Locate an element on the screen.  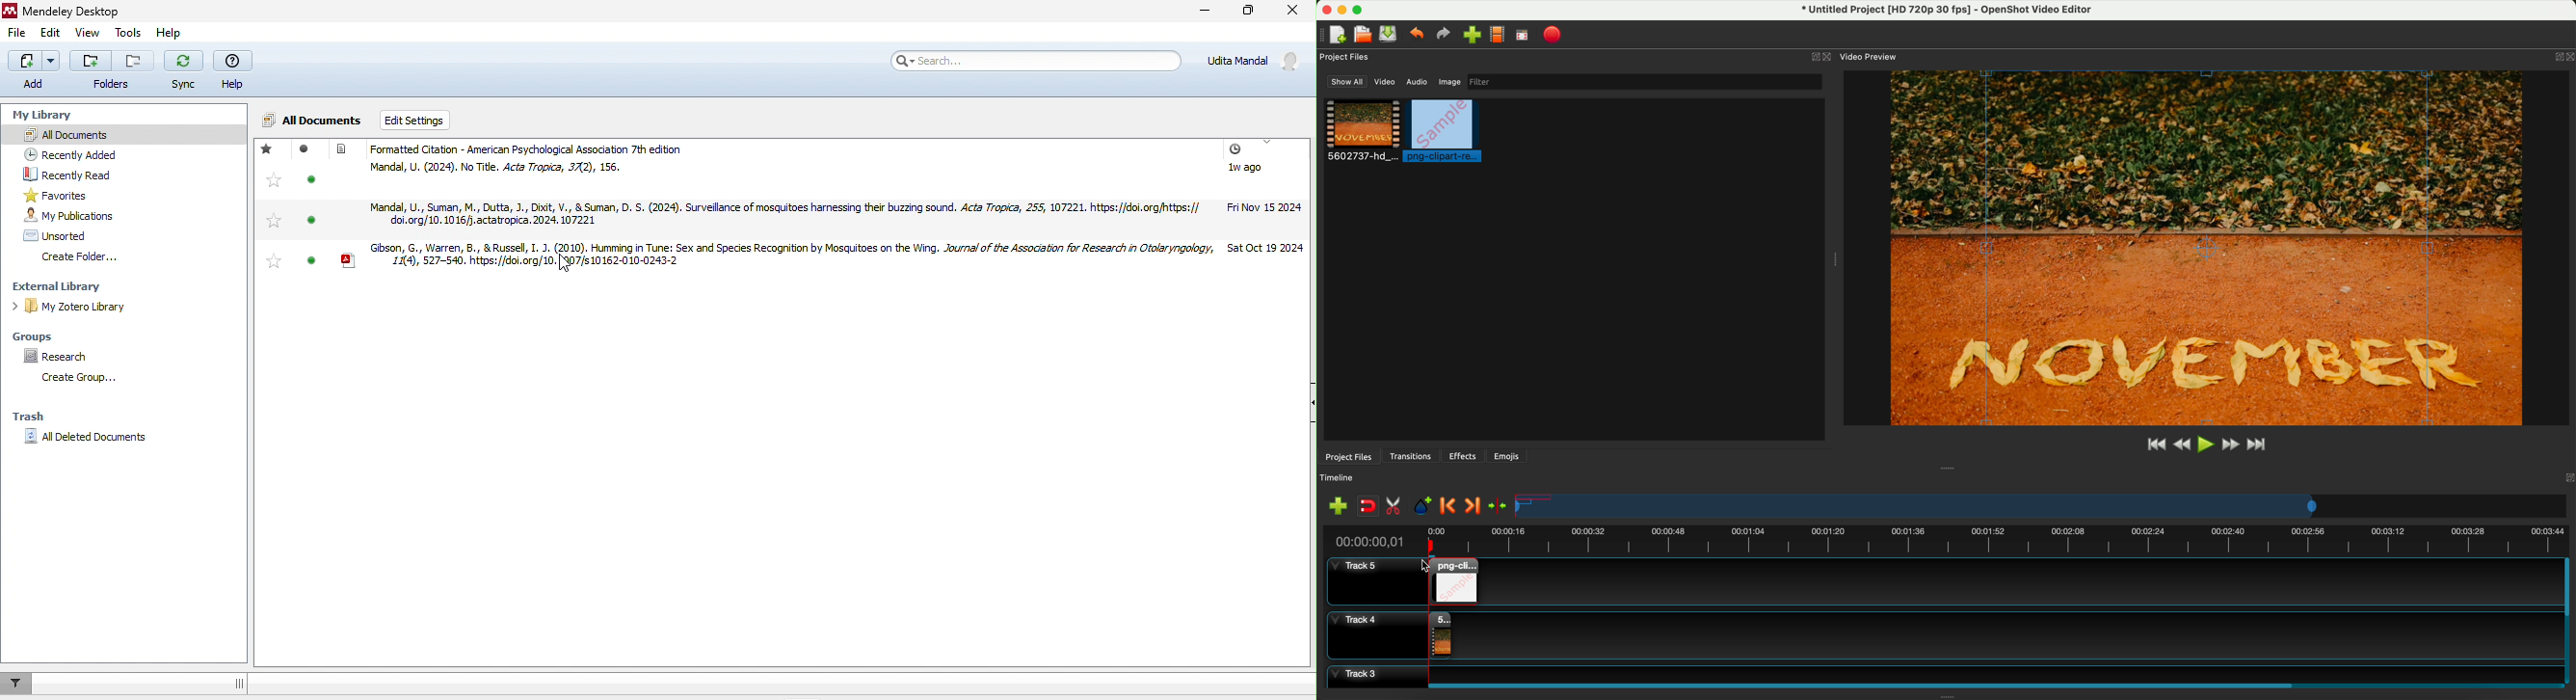
disable snapping is located at coordinates (1368, 507).